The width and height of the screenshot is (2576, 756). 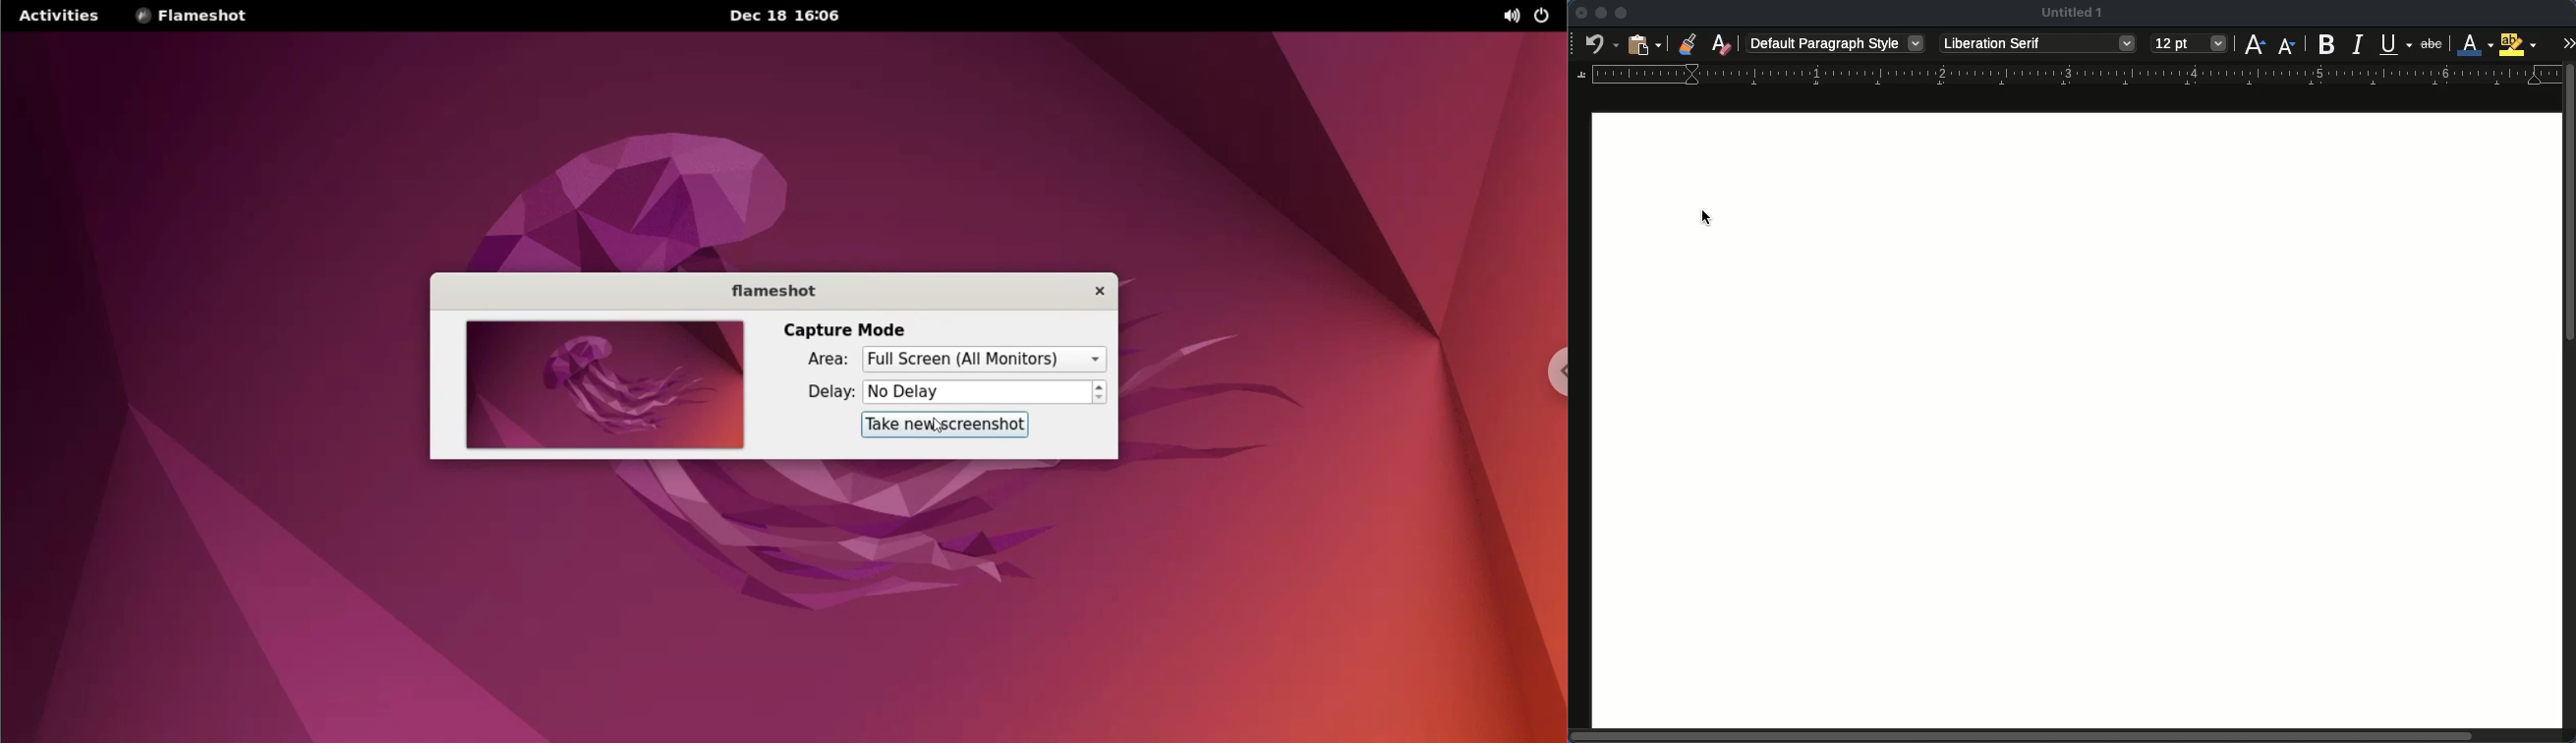 I want to click on decrease size, so click(x=2285, y=47).